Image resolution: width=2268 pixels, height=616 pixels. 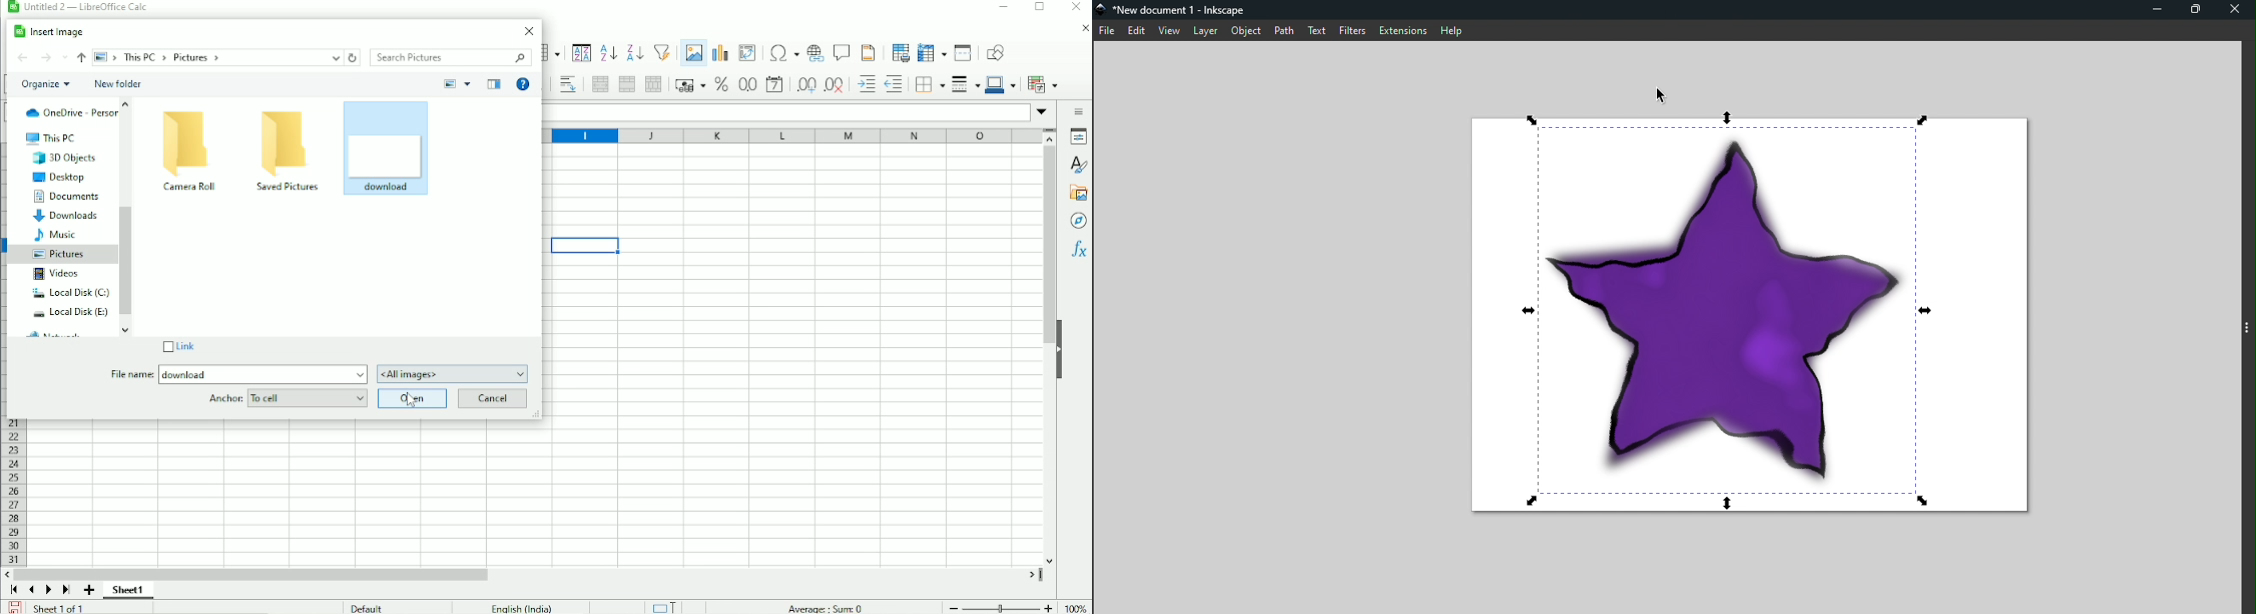 I want to click on OneDrive-Personal, so click(x=71, y=114).